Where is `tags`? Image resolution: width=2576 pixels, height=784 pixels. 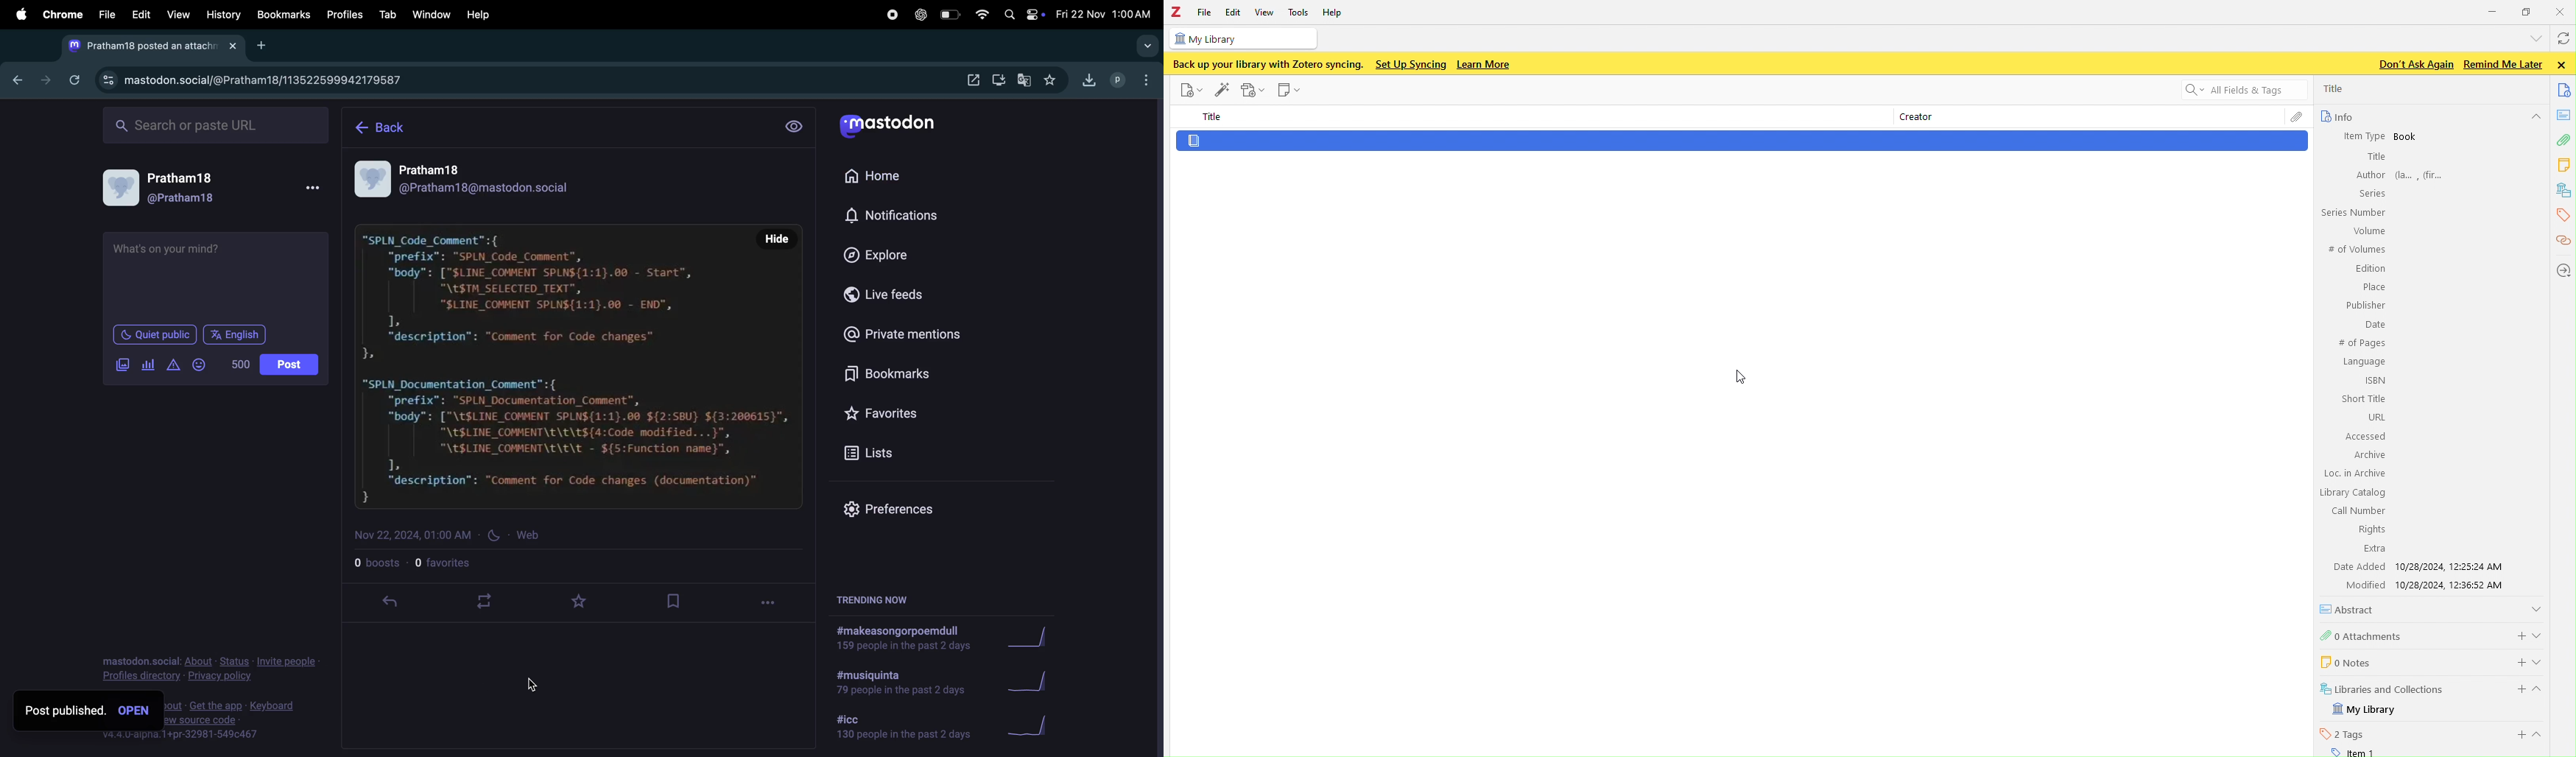
tags is located at coordinates (2561, 215).